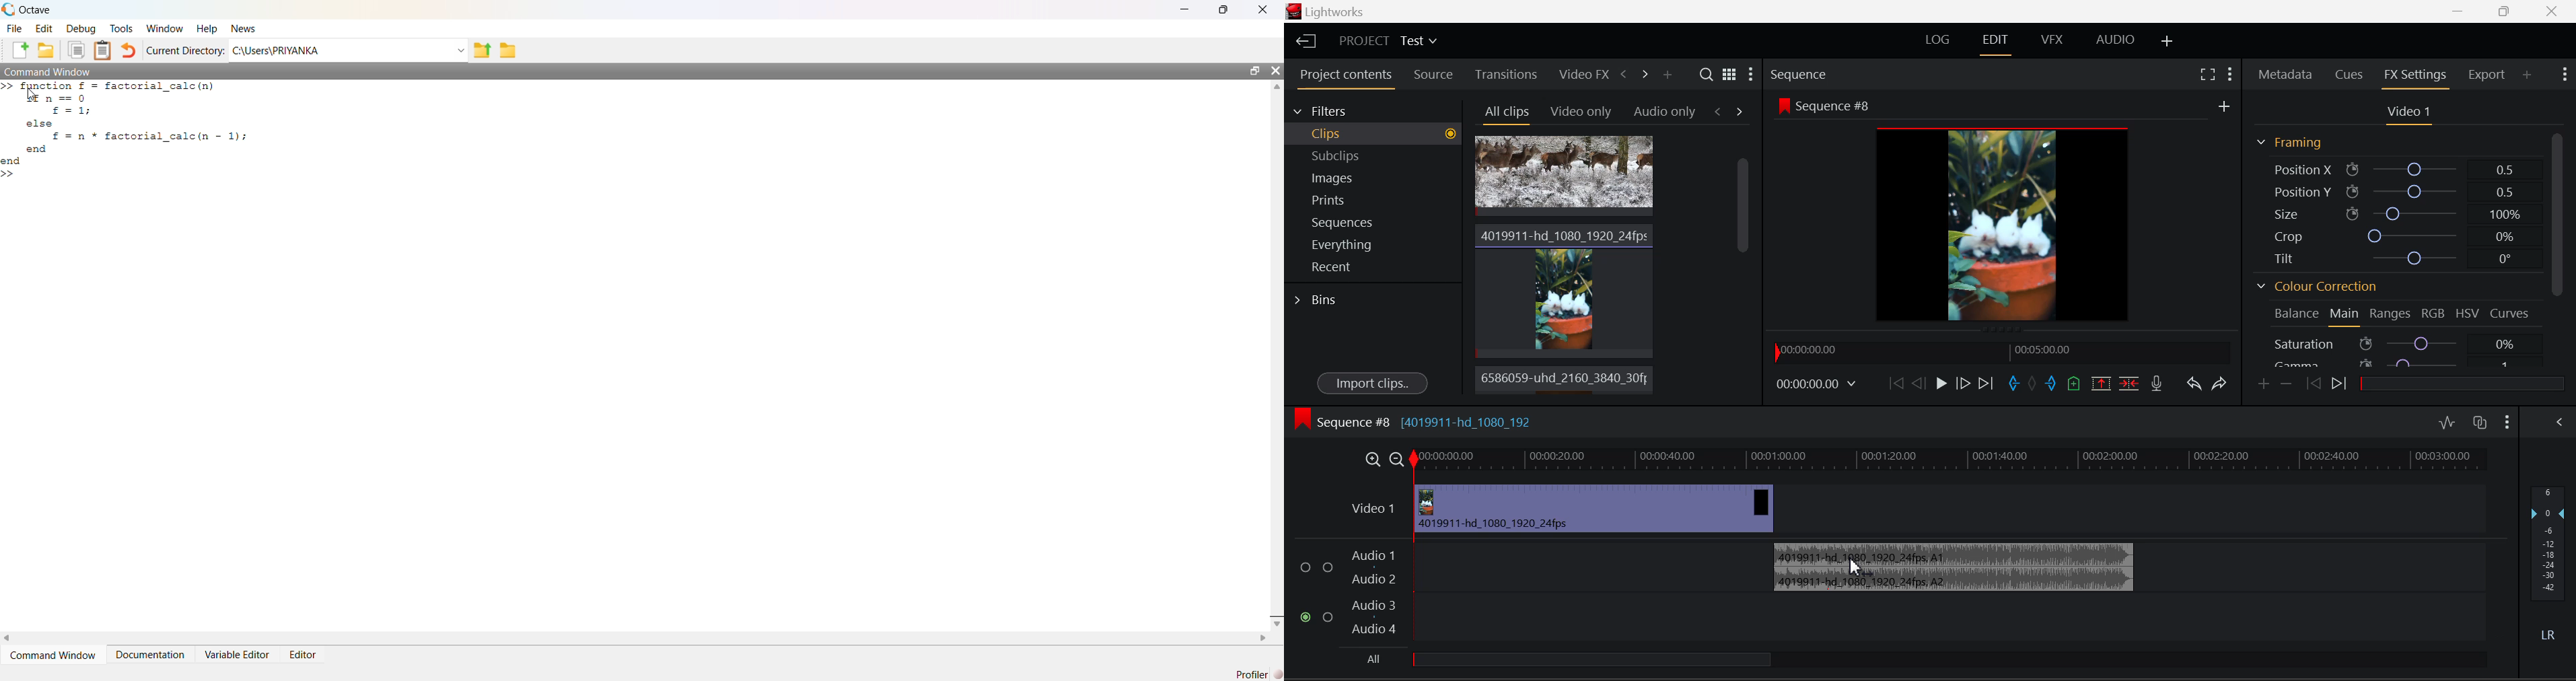 This screenshot has width=2576, height=700. Describe the element at coordinates (2221, 384) in the screenshot. I see `Redo` at that location.